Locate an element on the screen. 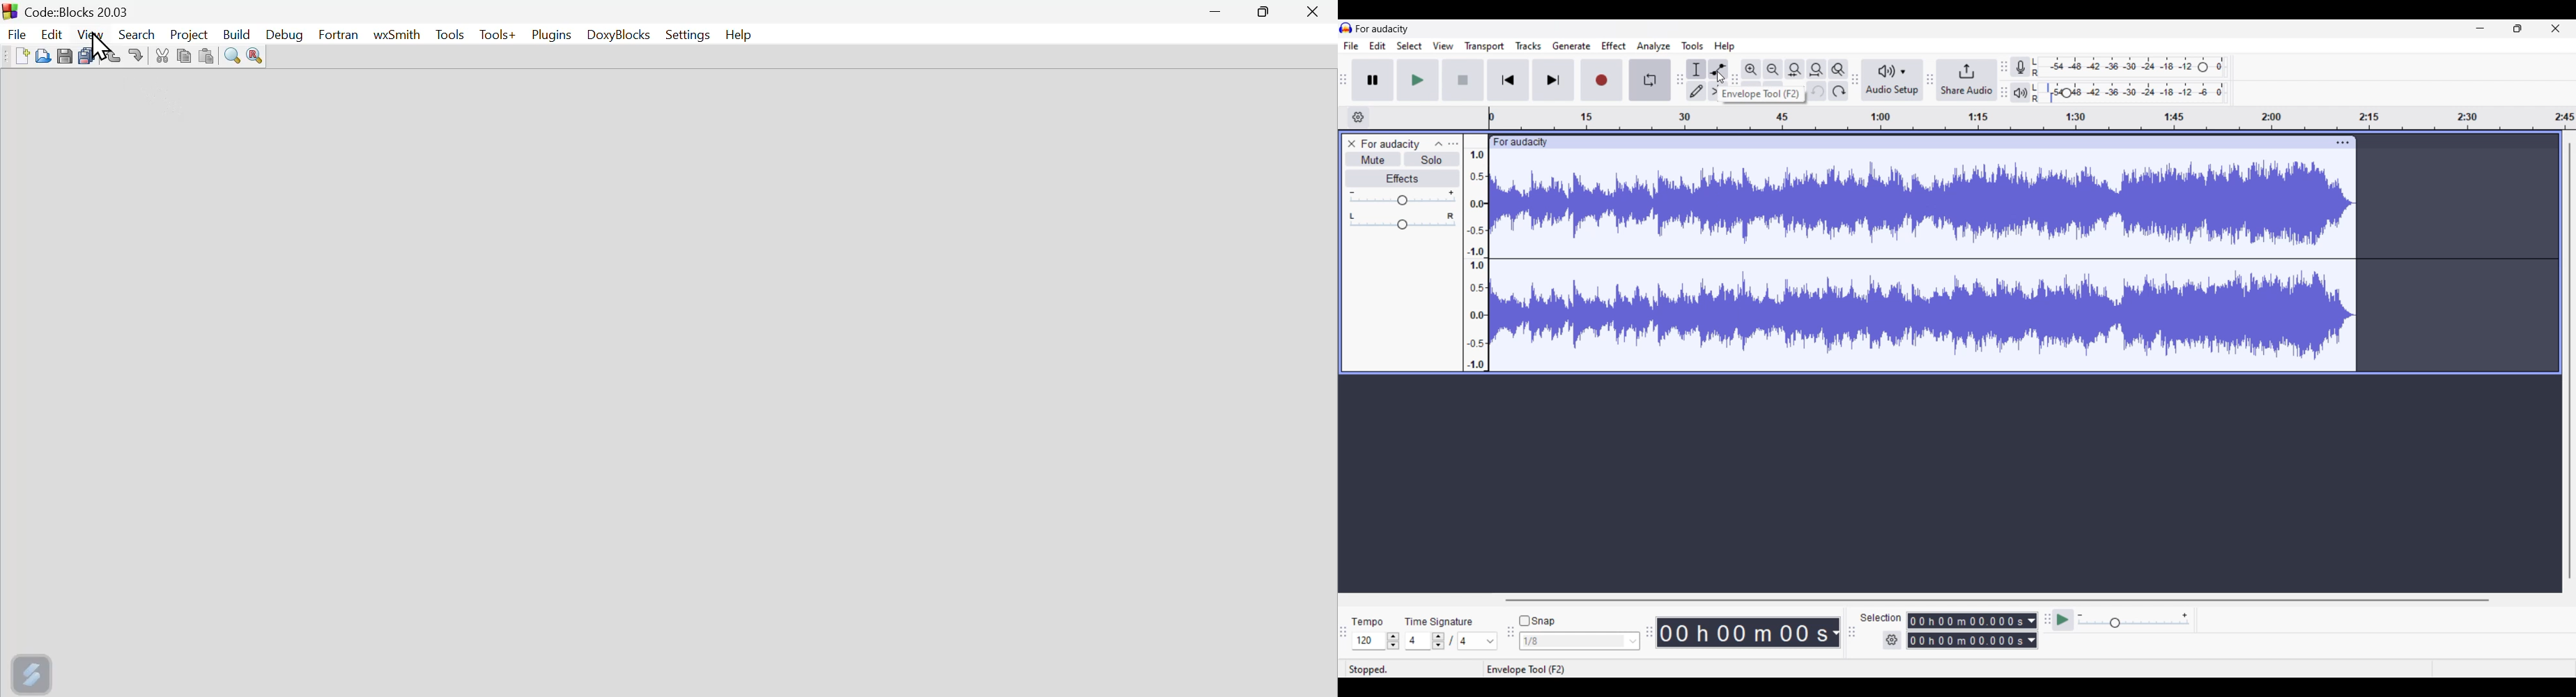 This screenshot has width=2576, height=700. Debug is located at coordinates (288, 34).